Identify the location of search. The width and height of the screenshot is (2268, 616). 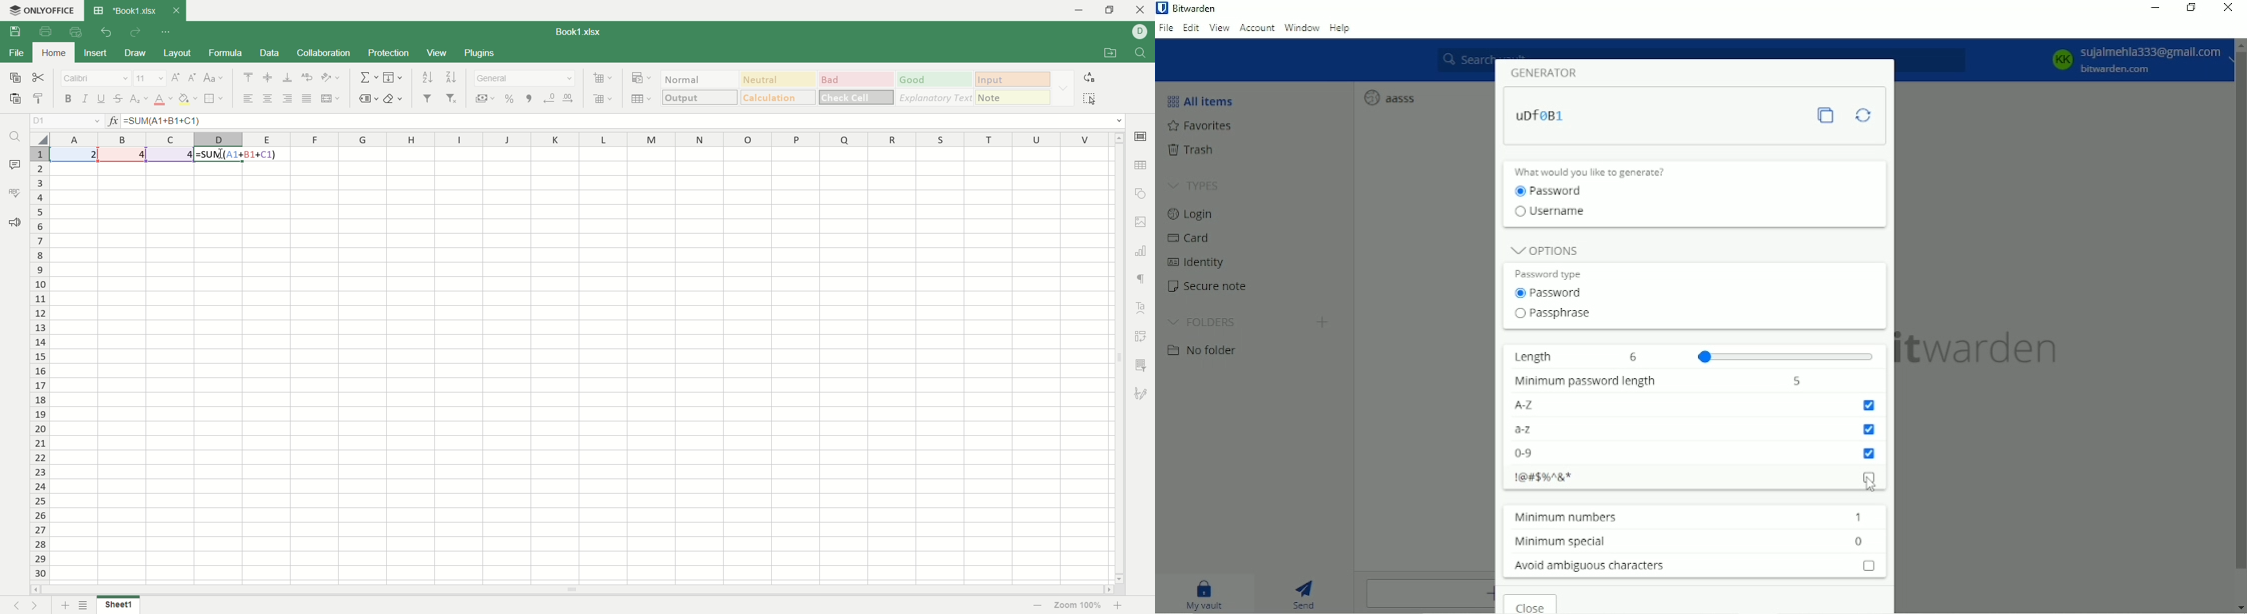
(12, 138).